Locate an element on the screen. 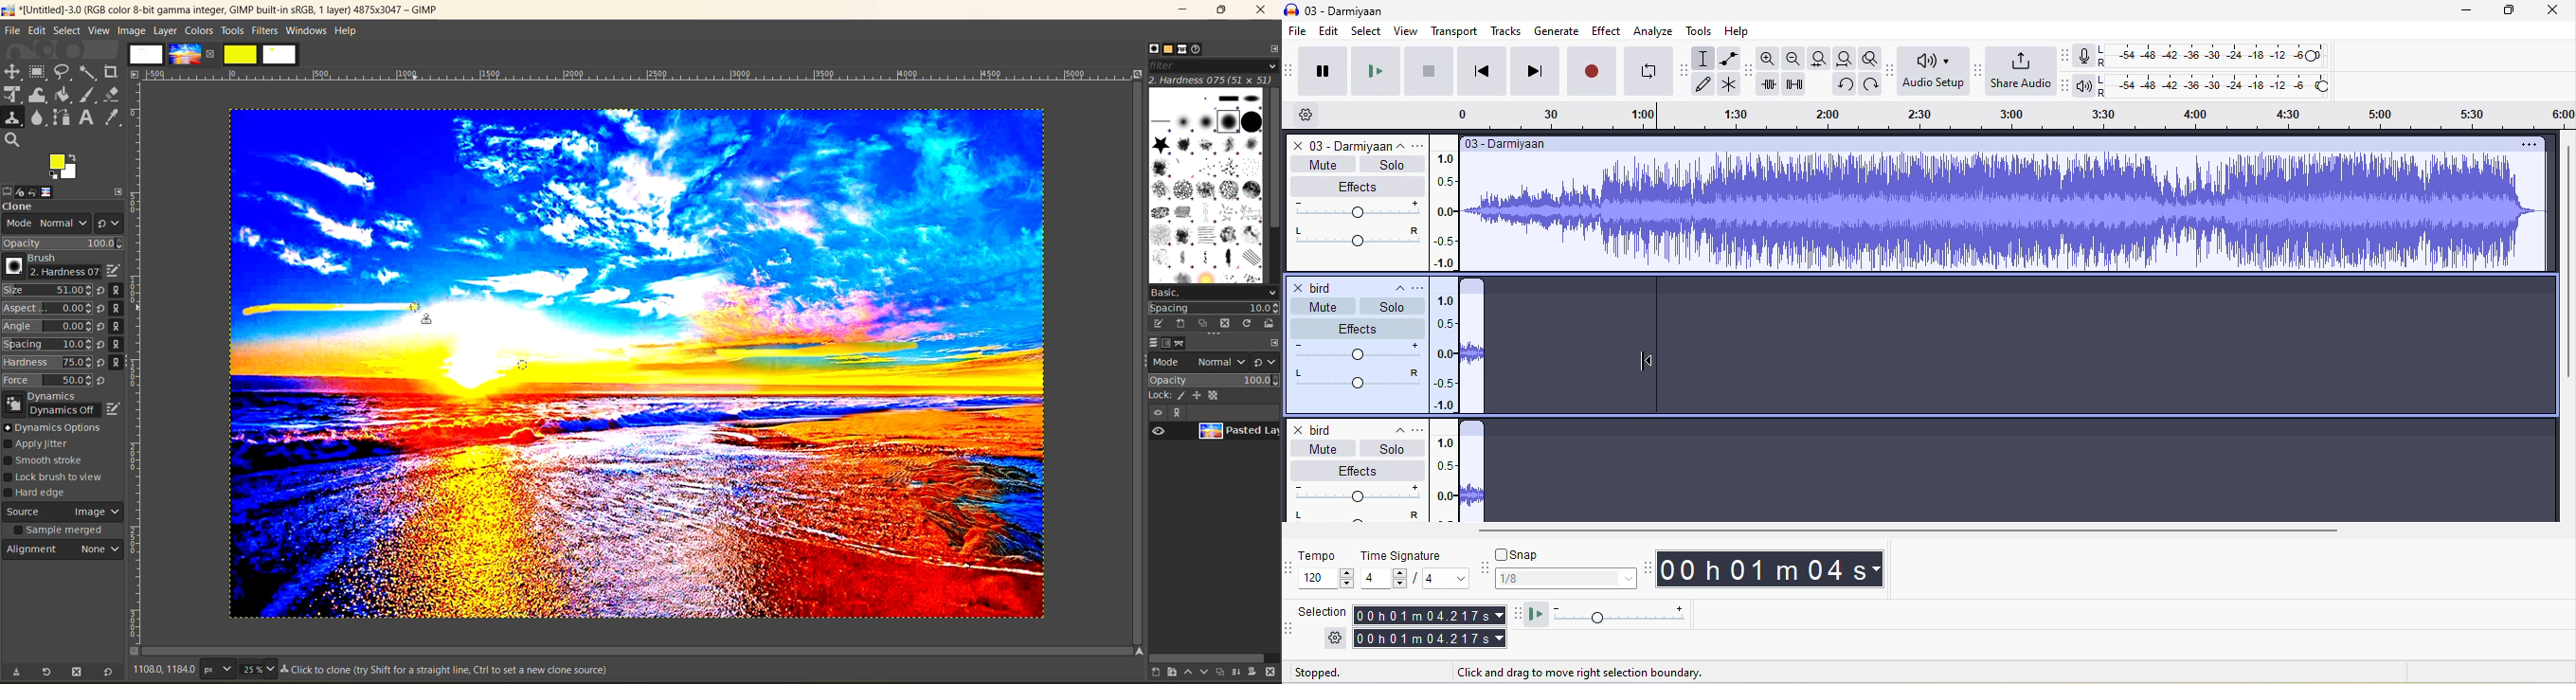 The height and width of the screenshot is (700, 2576). effect is located at coordinates (1356, 188).